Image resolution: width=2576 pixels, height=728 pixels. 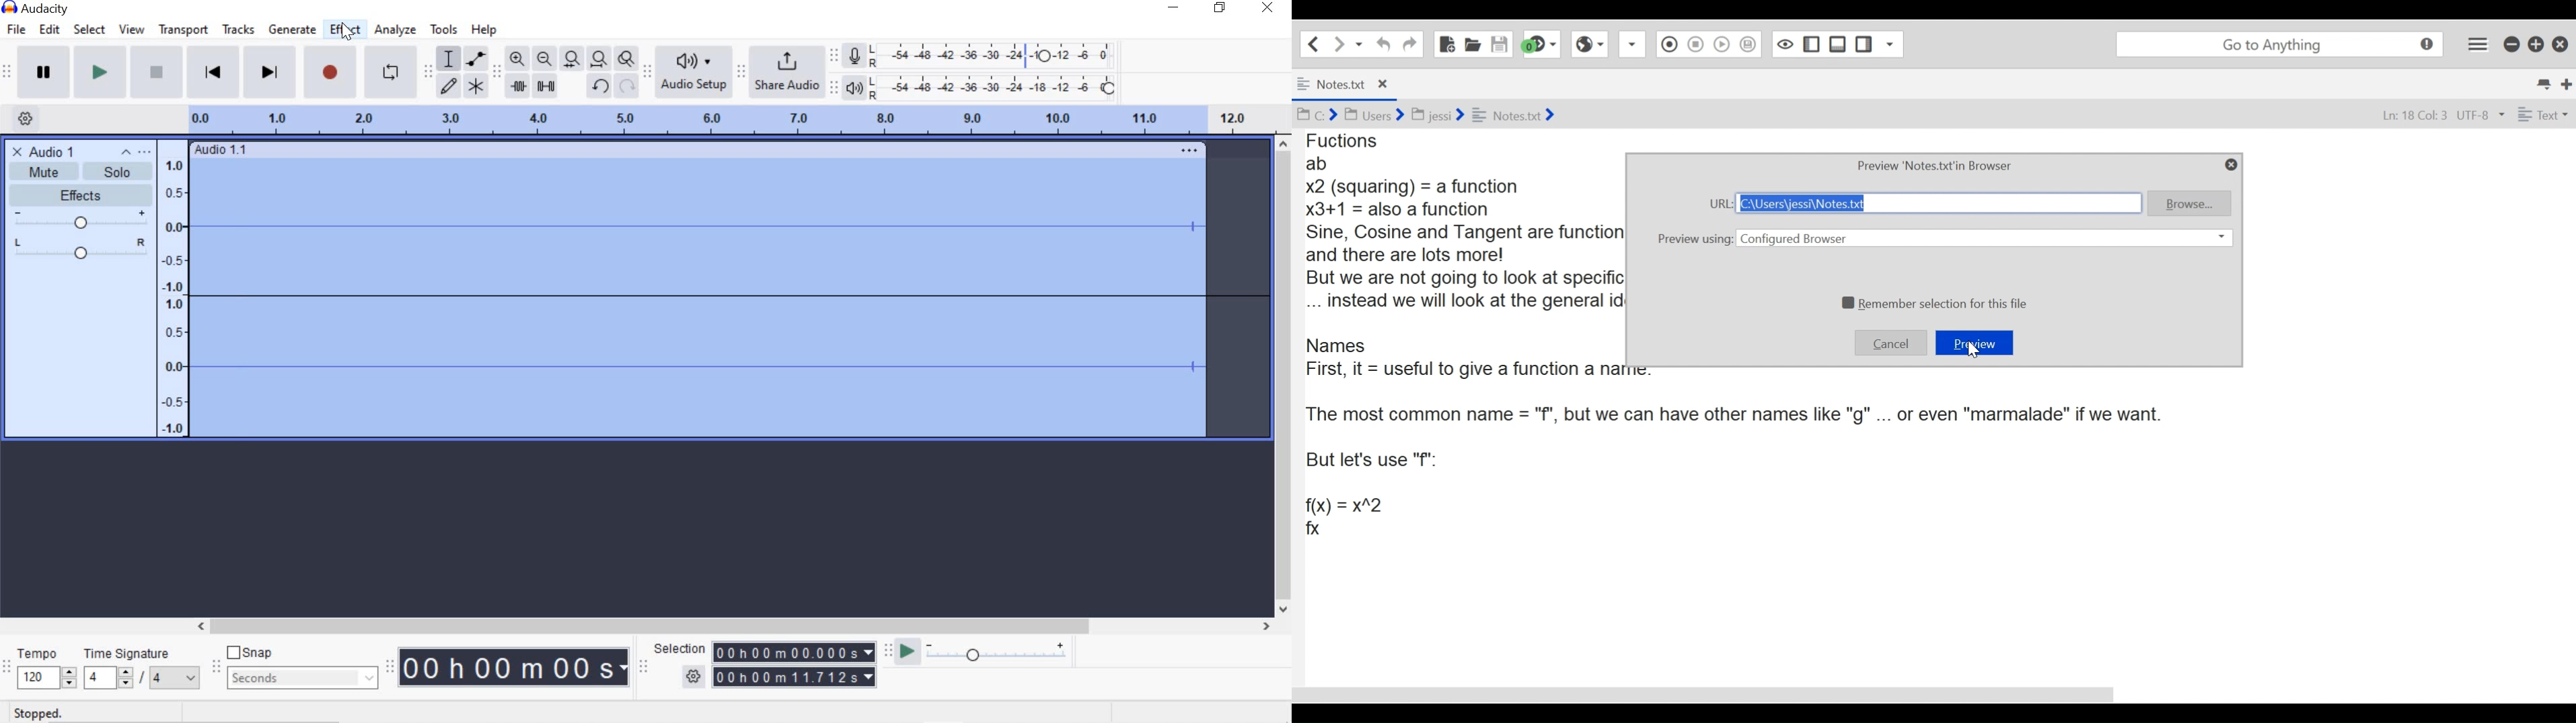 I want to click on scrollbar, so click(x=1284, y=376).